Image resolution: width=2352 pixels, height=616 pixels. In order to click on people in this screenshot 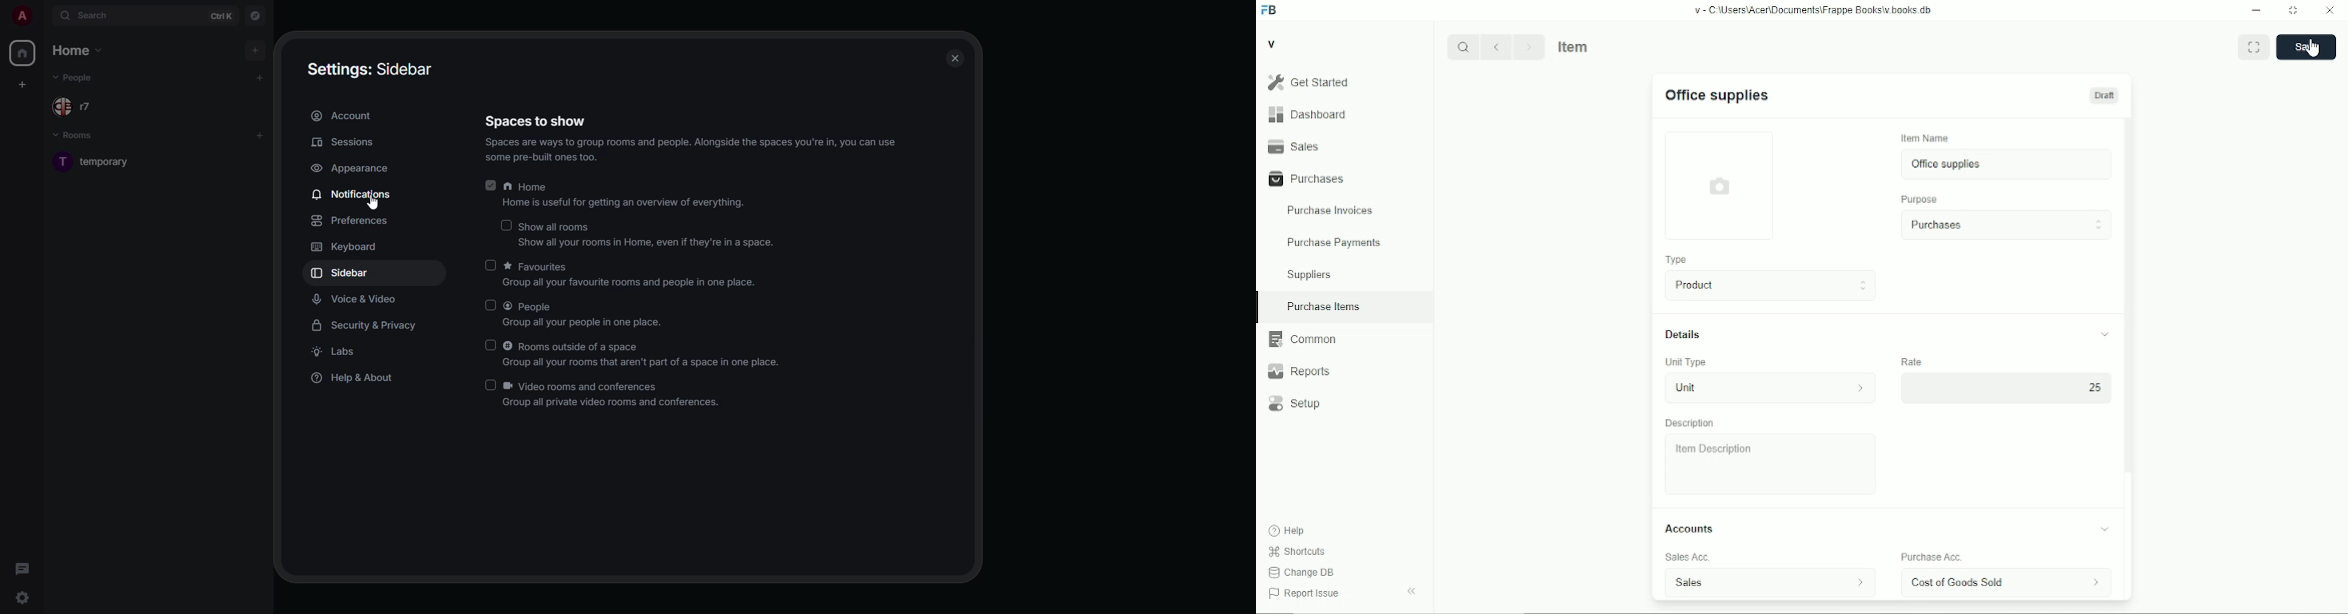, I will do `click(79, 77)`.